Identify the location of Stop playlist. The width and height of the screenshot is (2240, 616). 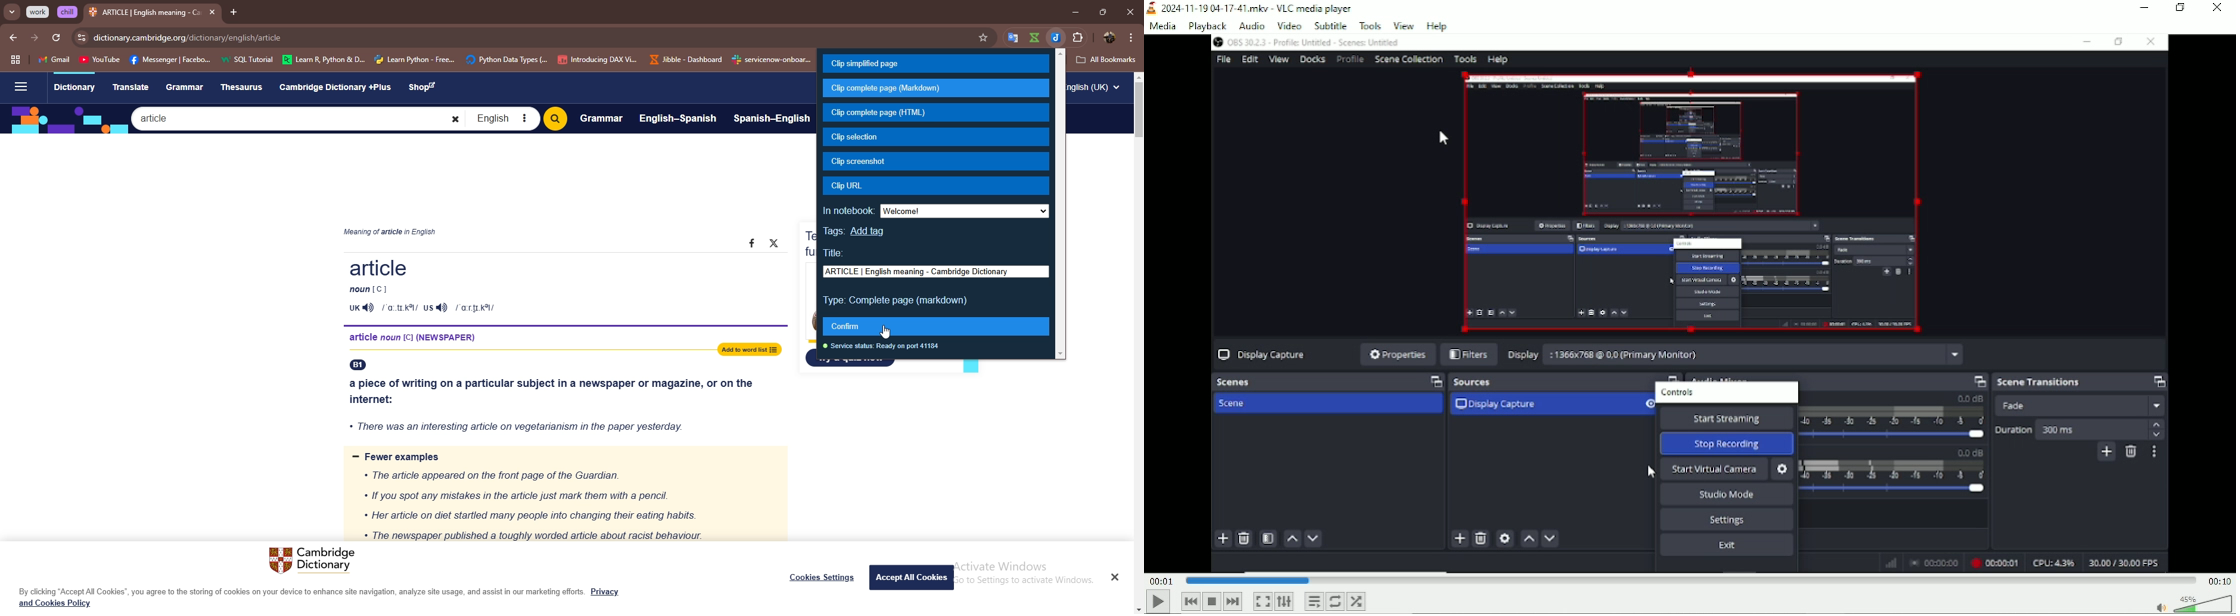
(1212, 601).